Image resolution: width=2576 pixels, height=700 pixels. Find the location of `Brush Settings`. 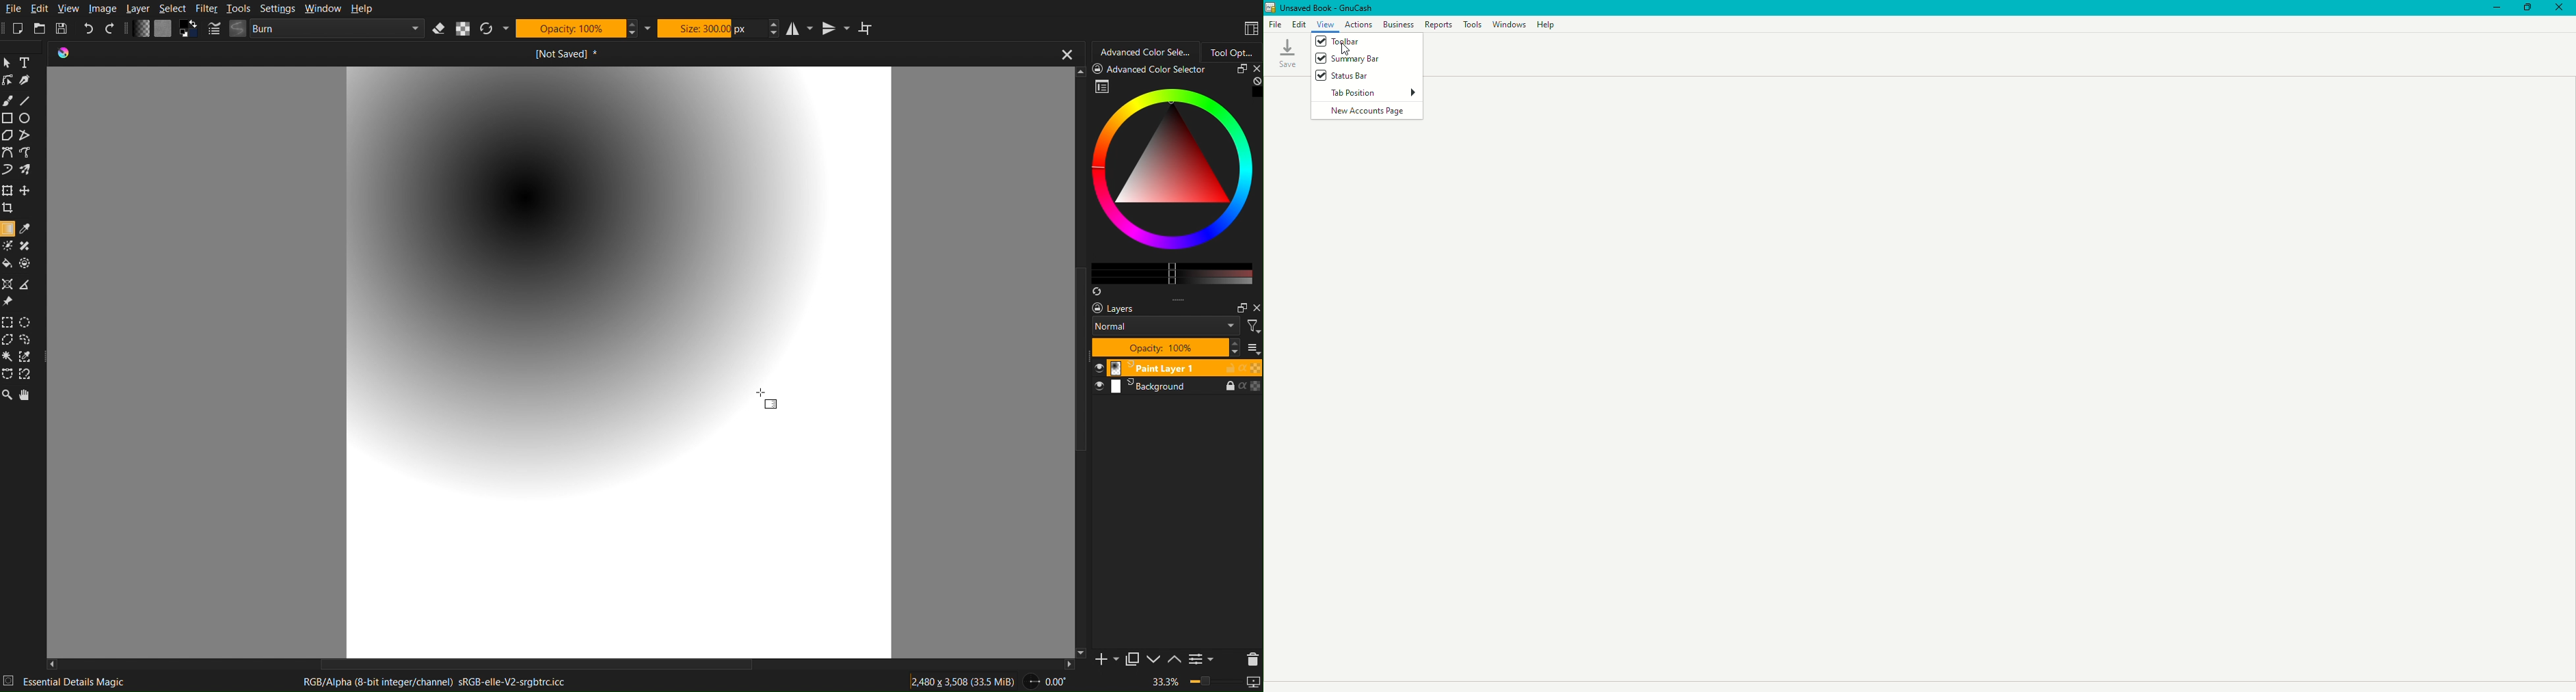

Brush Settings is located at coordinates (318, 29).